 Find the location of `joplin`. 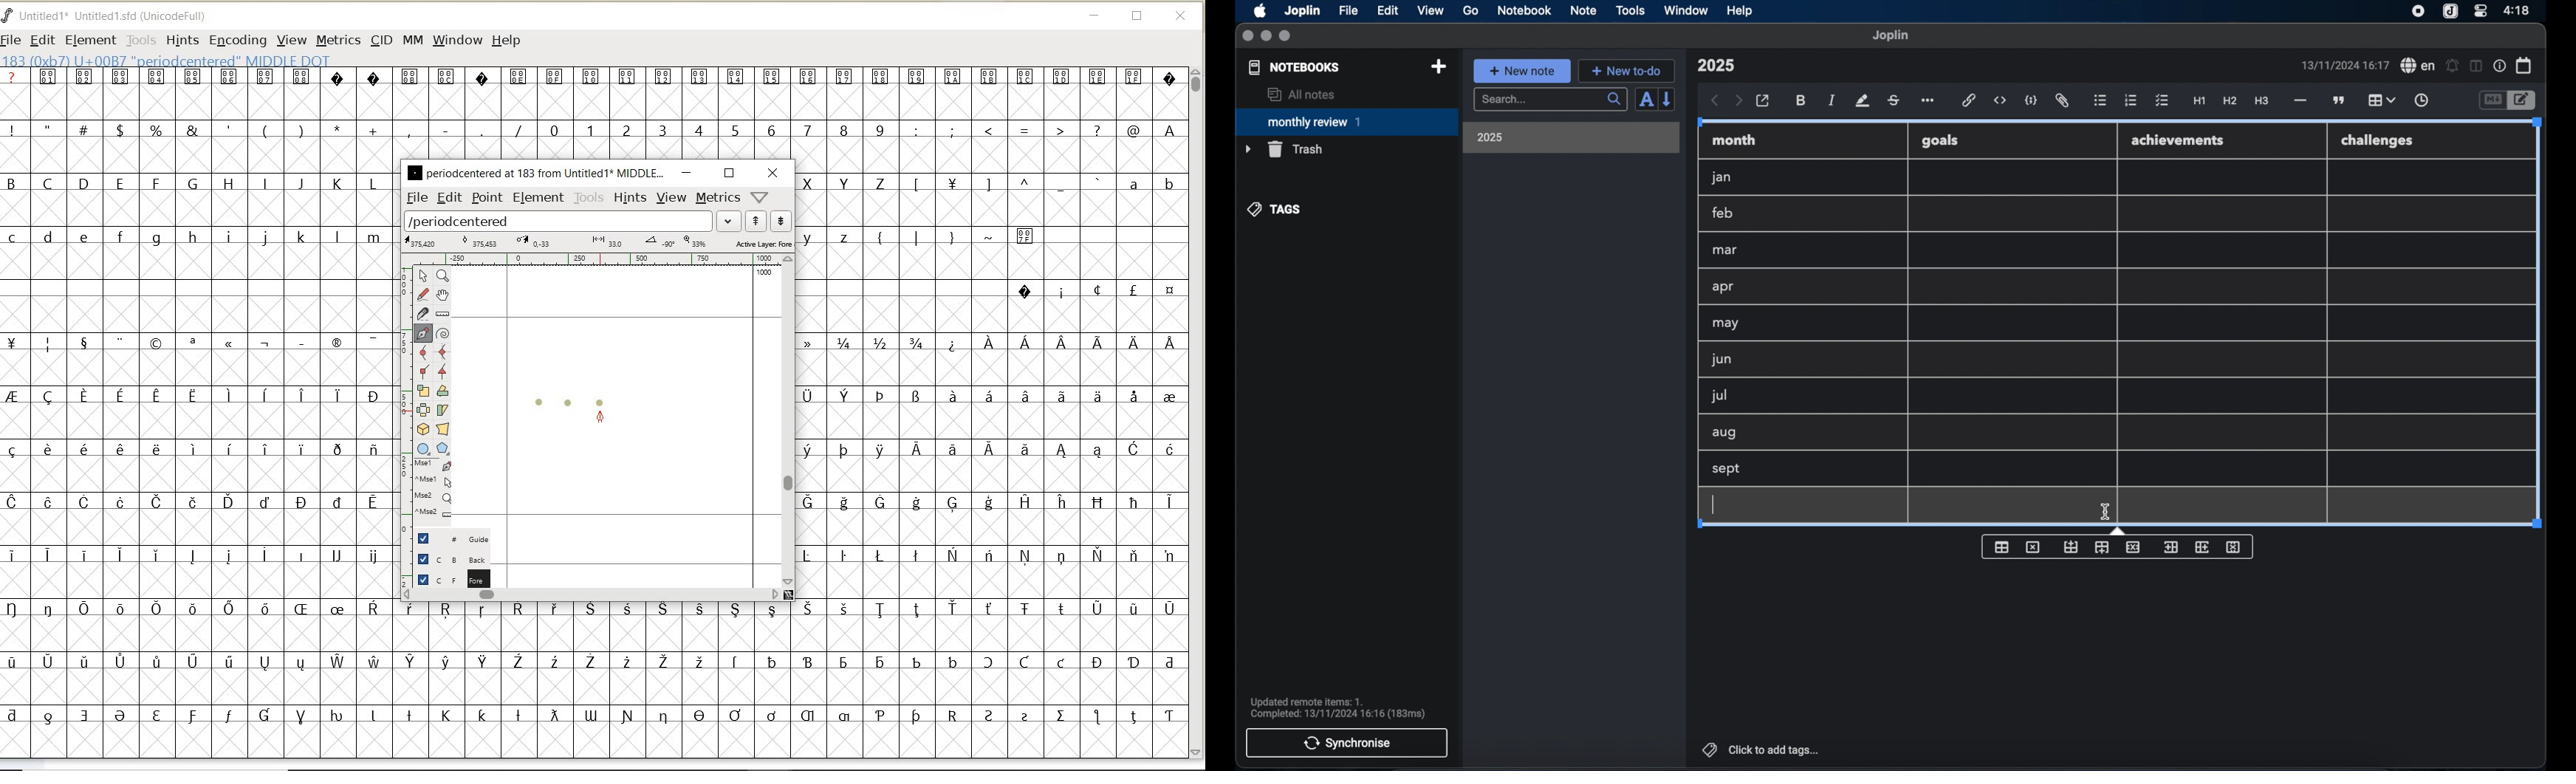

joplin is located at coordinates (1891, 35).